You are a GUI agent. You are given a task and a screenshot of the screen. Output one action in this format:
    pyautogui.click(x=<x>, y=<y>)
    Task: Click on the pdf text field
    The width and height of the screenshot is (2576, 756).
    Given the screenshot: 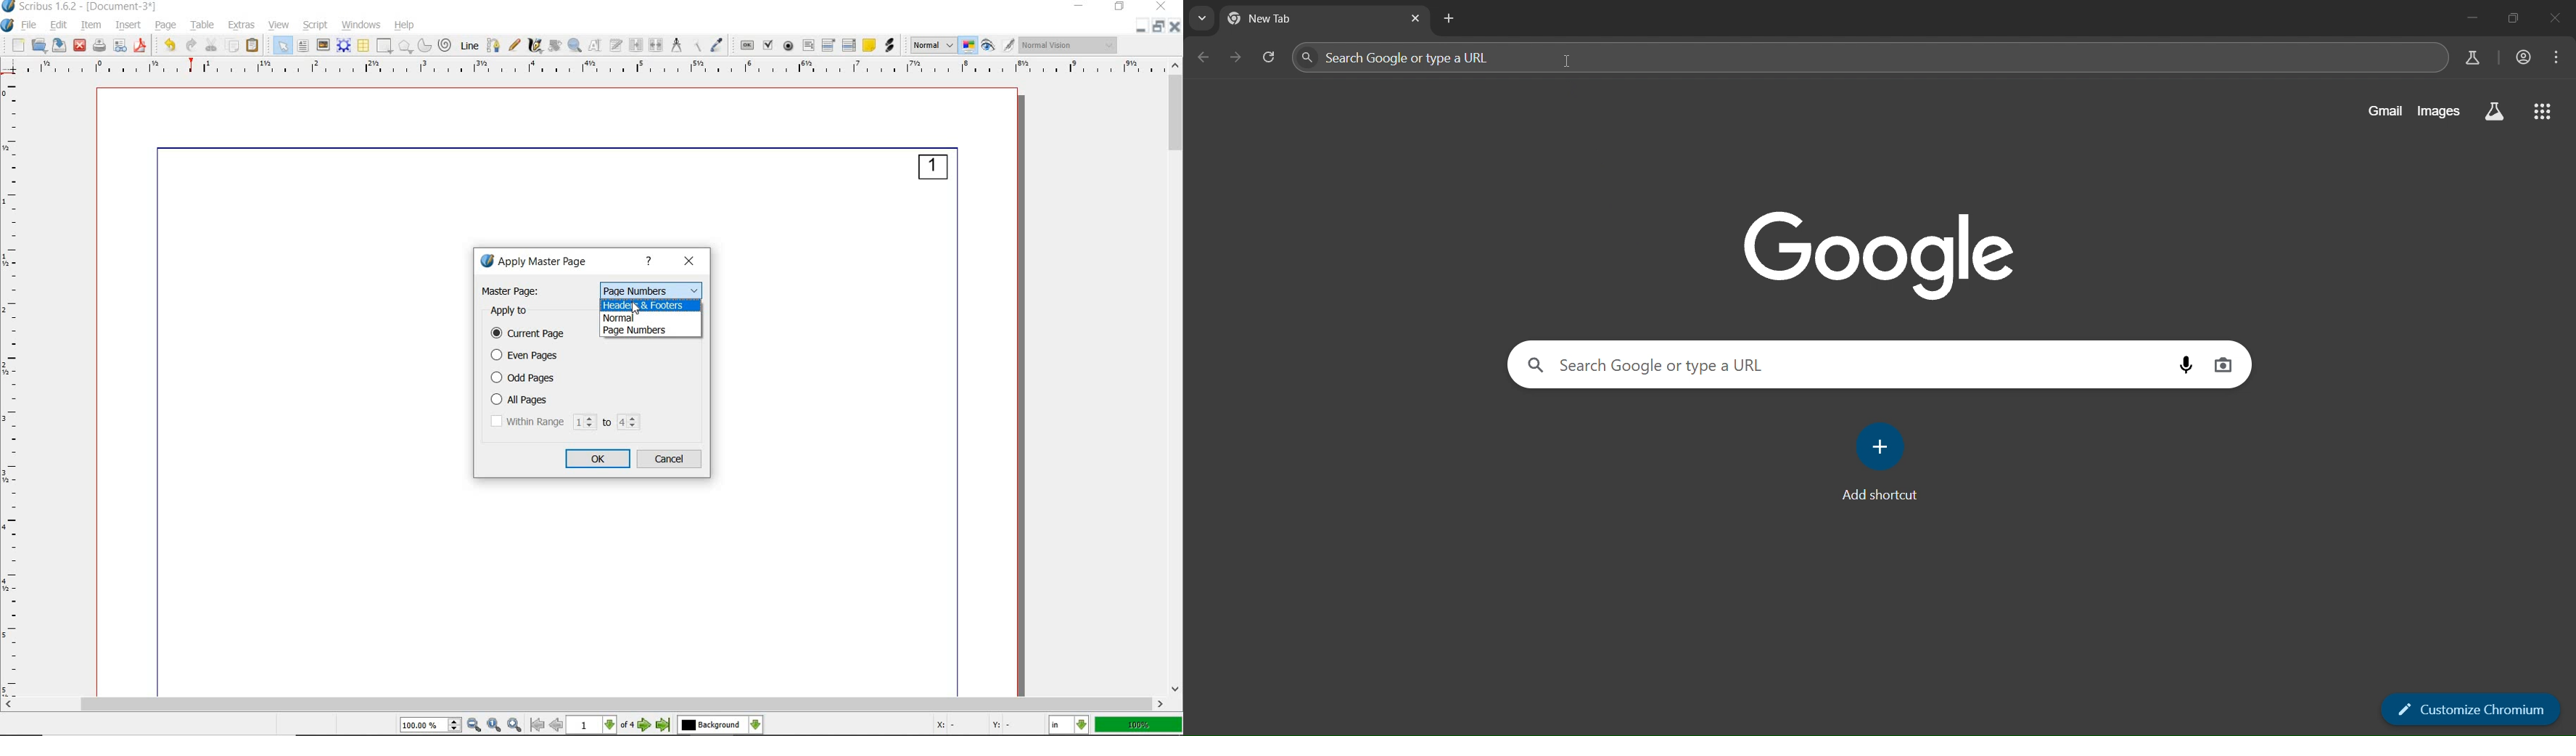 What is the action you would take?
    pyautogui.click(x=807, y=44)
    